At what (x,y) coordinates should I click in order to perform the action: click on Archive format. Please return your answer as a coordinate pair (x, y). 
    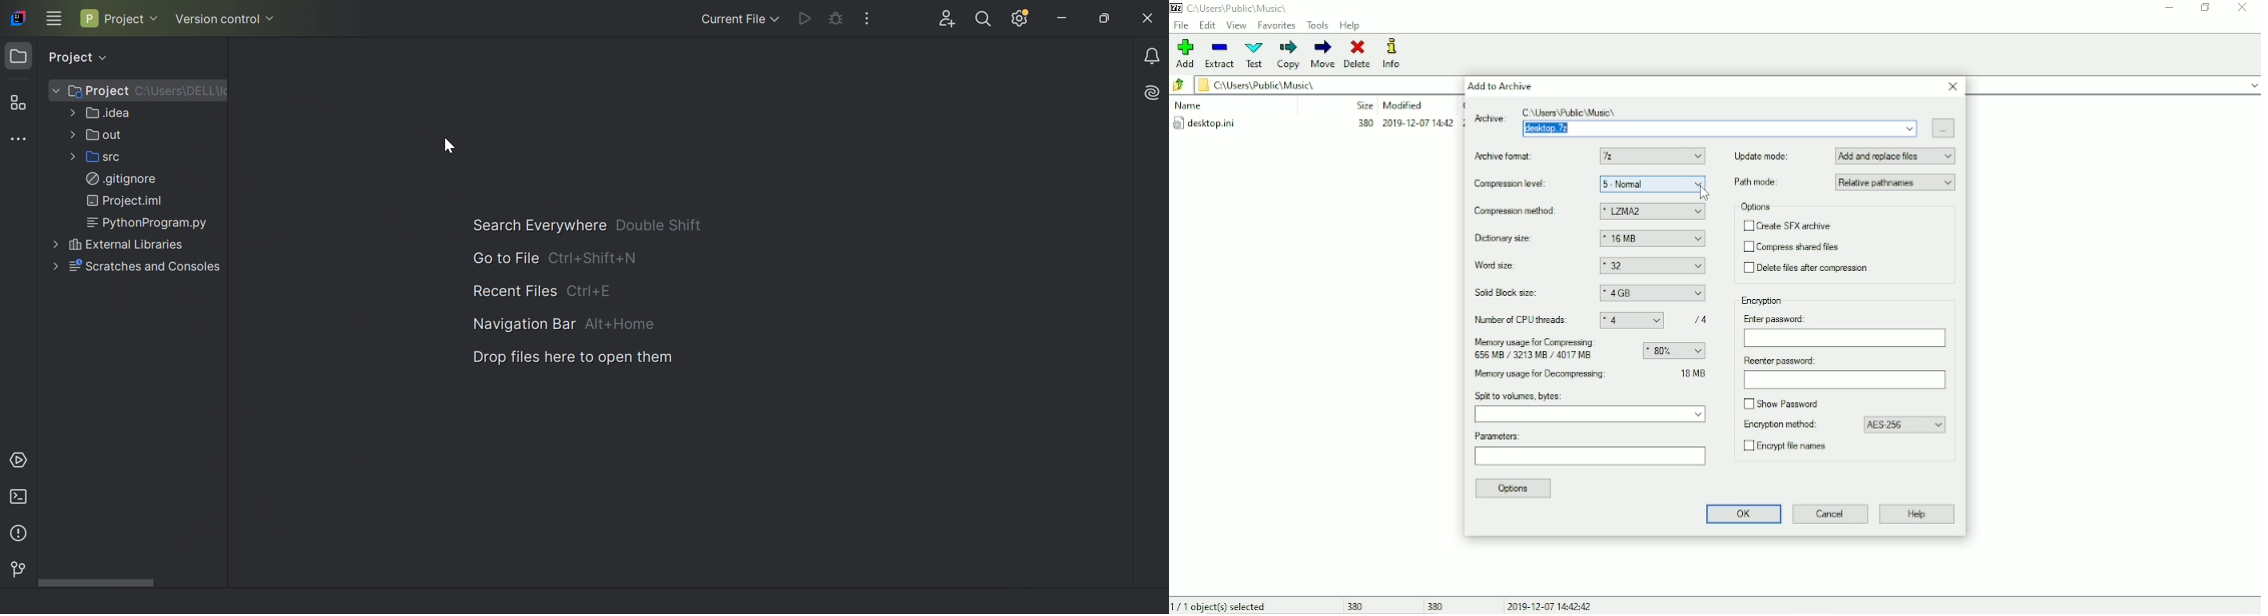
    Looking at the image, I should click on (1507, 156).